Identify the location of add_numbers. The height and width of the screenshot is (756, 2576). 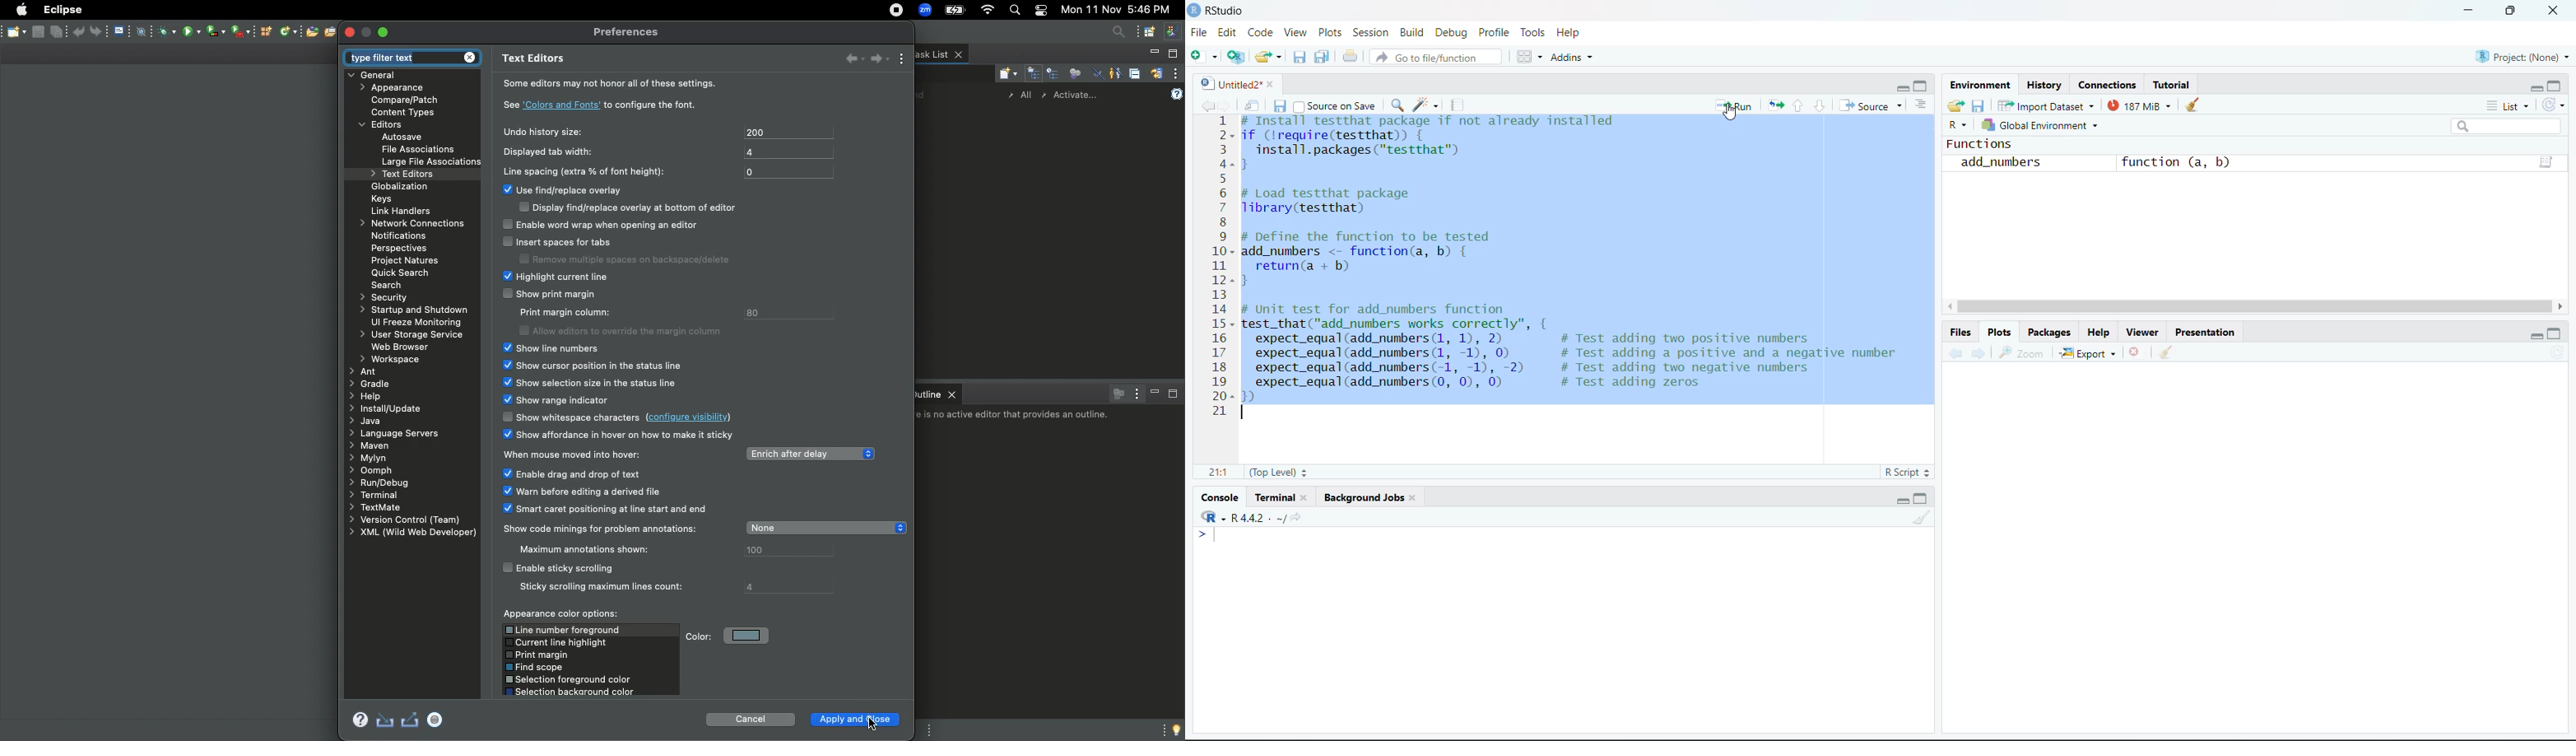
(2000, 162).